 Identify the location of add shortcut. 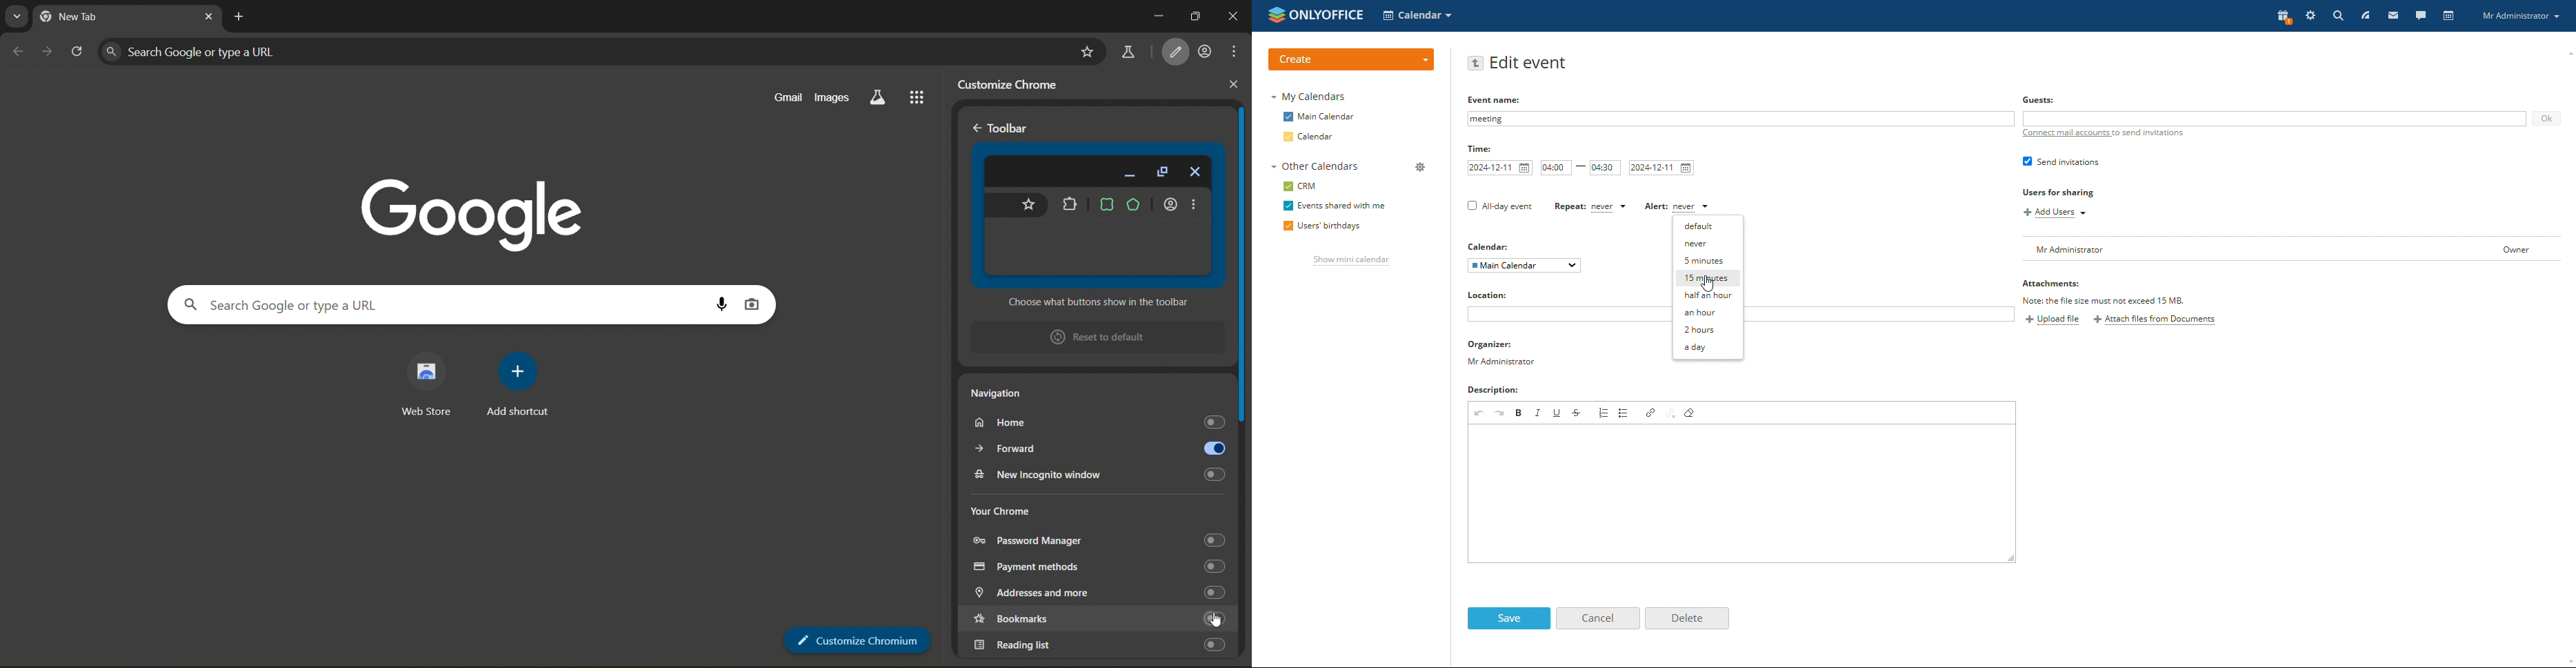
(523, 386).